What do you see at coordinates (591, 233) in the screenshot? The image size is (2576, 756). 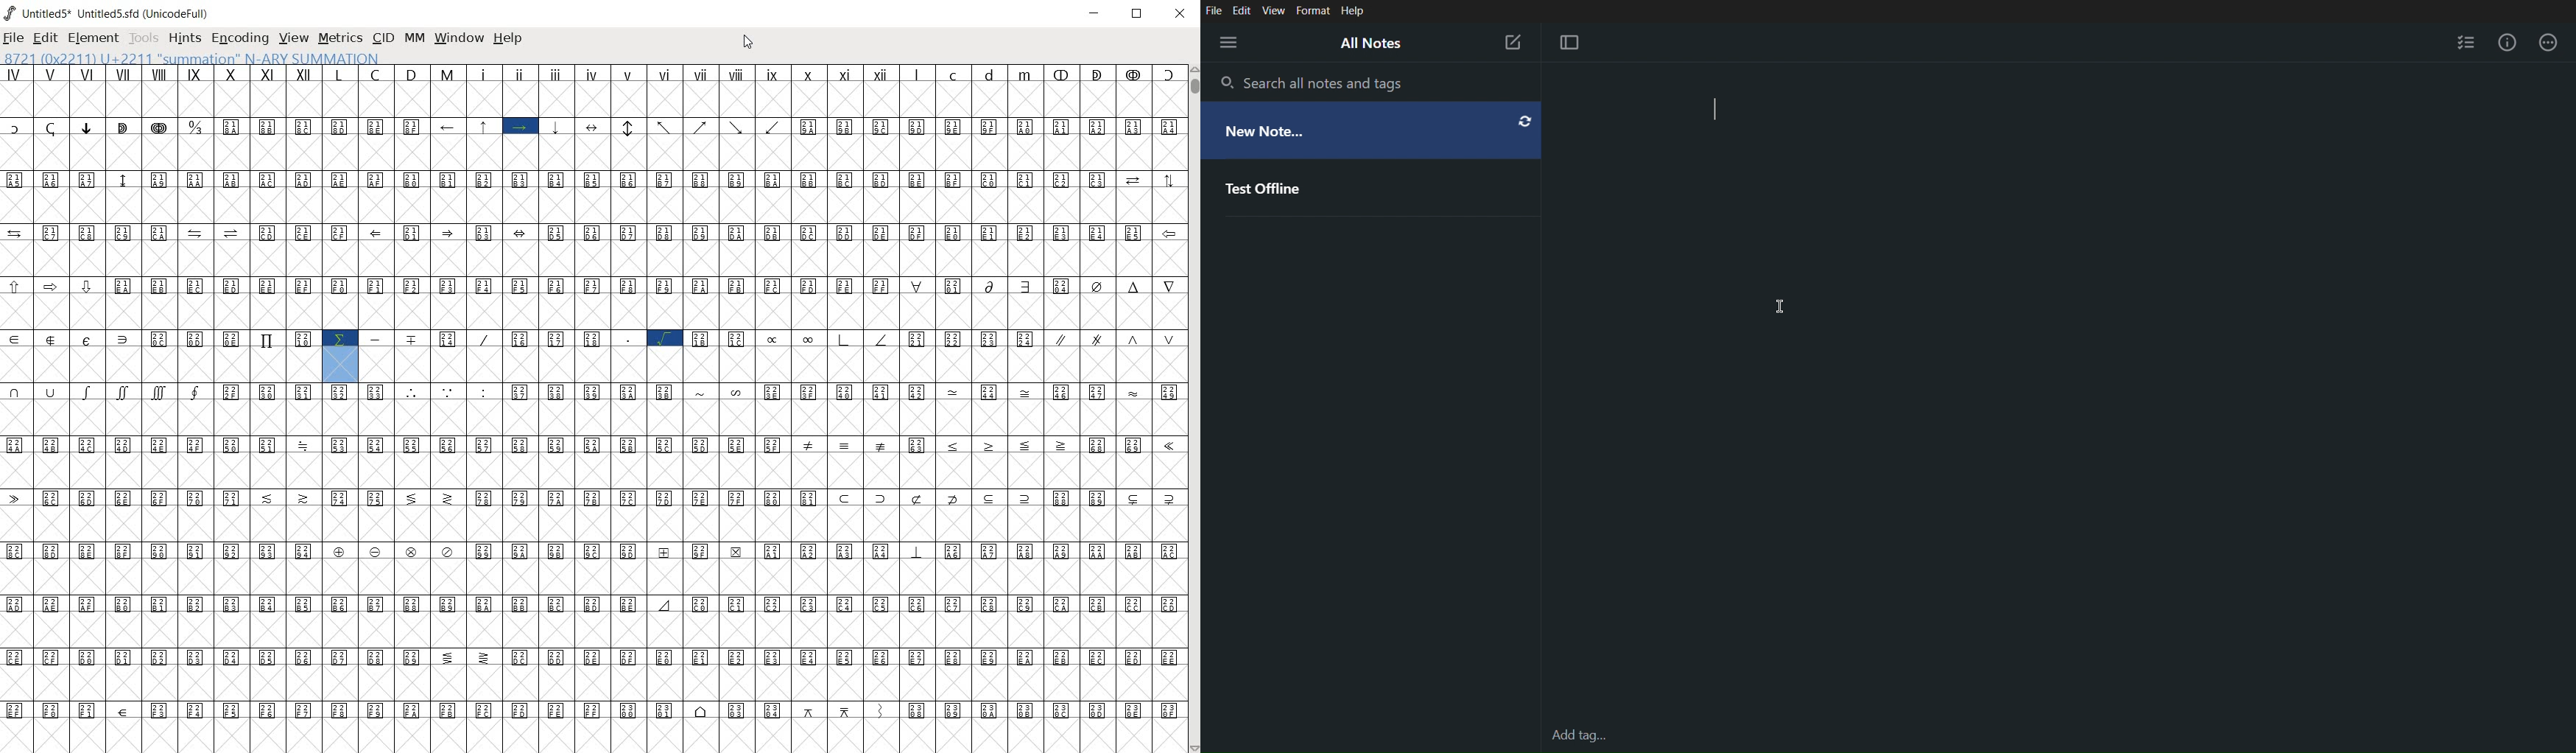 I see `special symbols` at bounding box center [591, 233].